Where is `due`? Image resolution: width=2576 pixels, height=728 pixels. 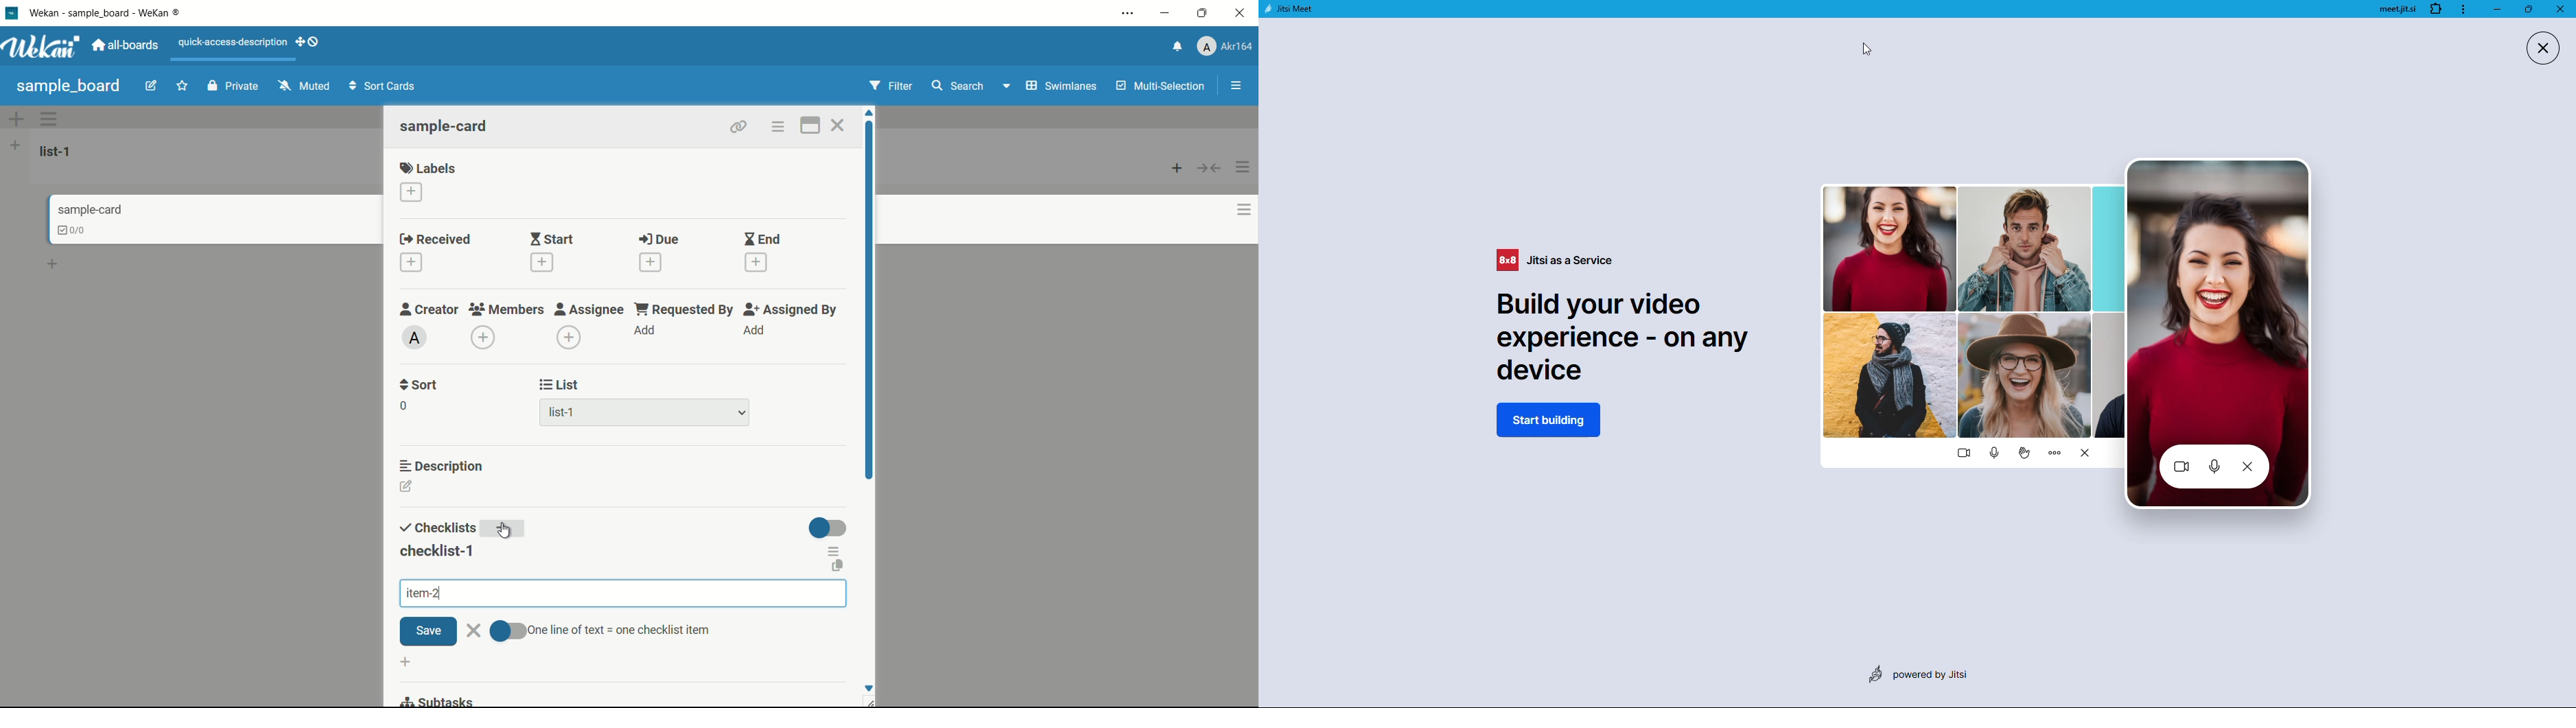
due is located at coordinates (659, 240).